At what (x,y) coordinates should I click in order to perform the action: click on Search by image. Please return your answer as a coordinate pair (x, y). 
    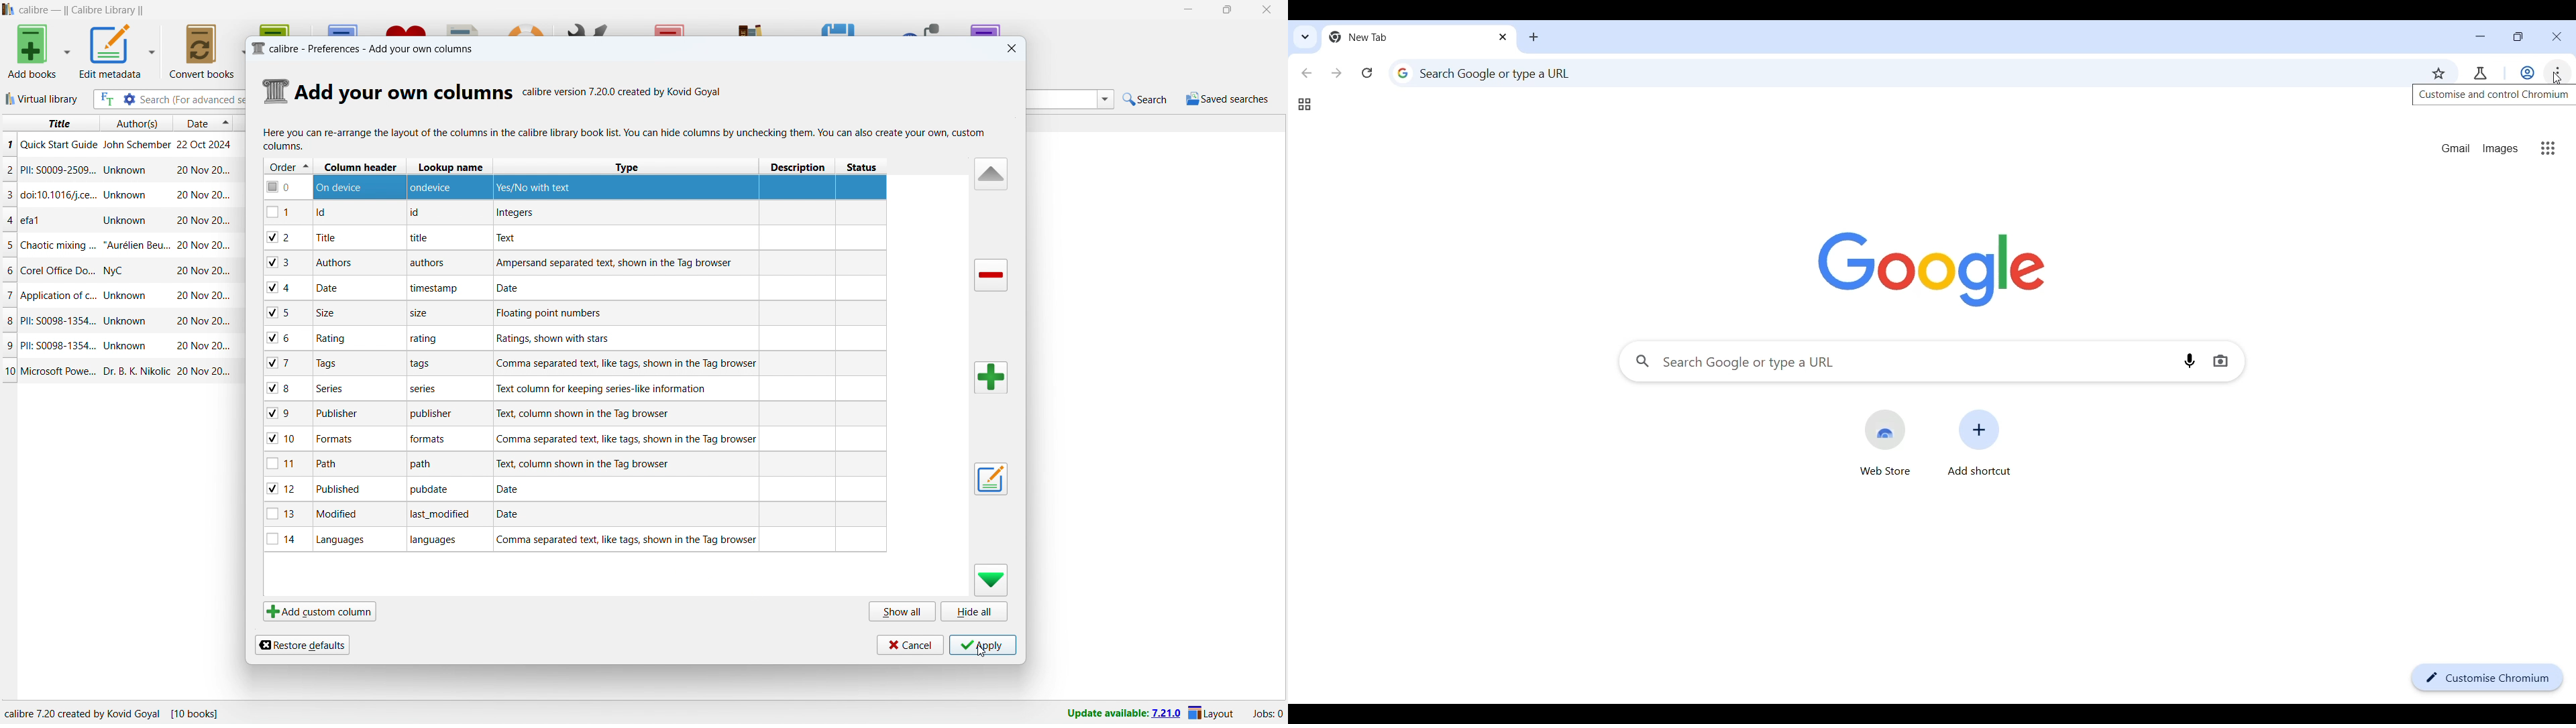
    Looking at the image, I should click on (2224, 361).